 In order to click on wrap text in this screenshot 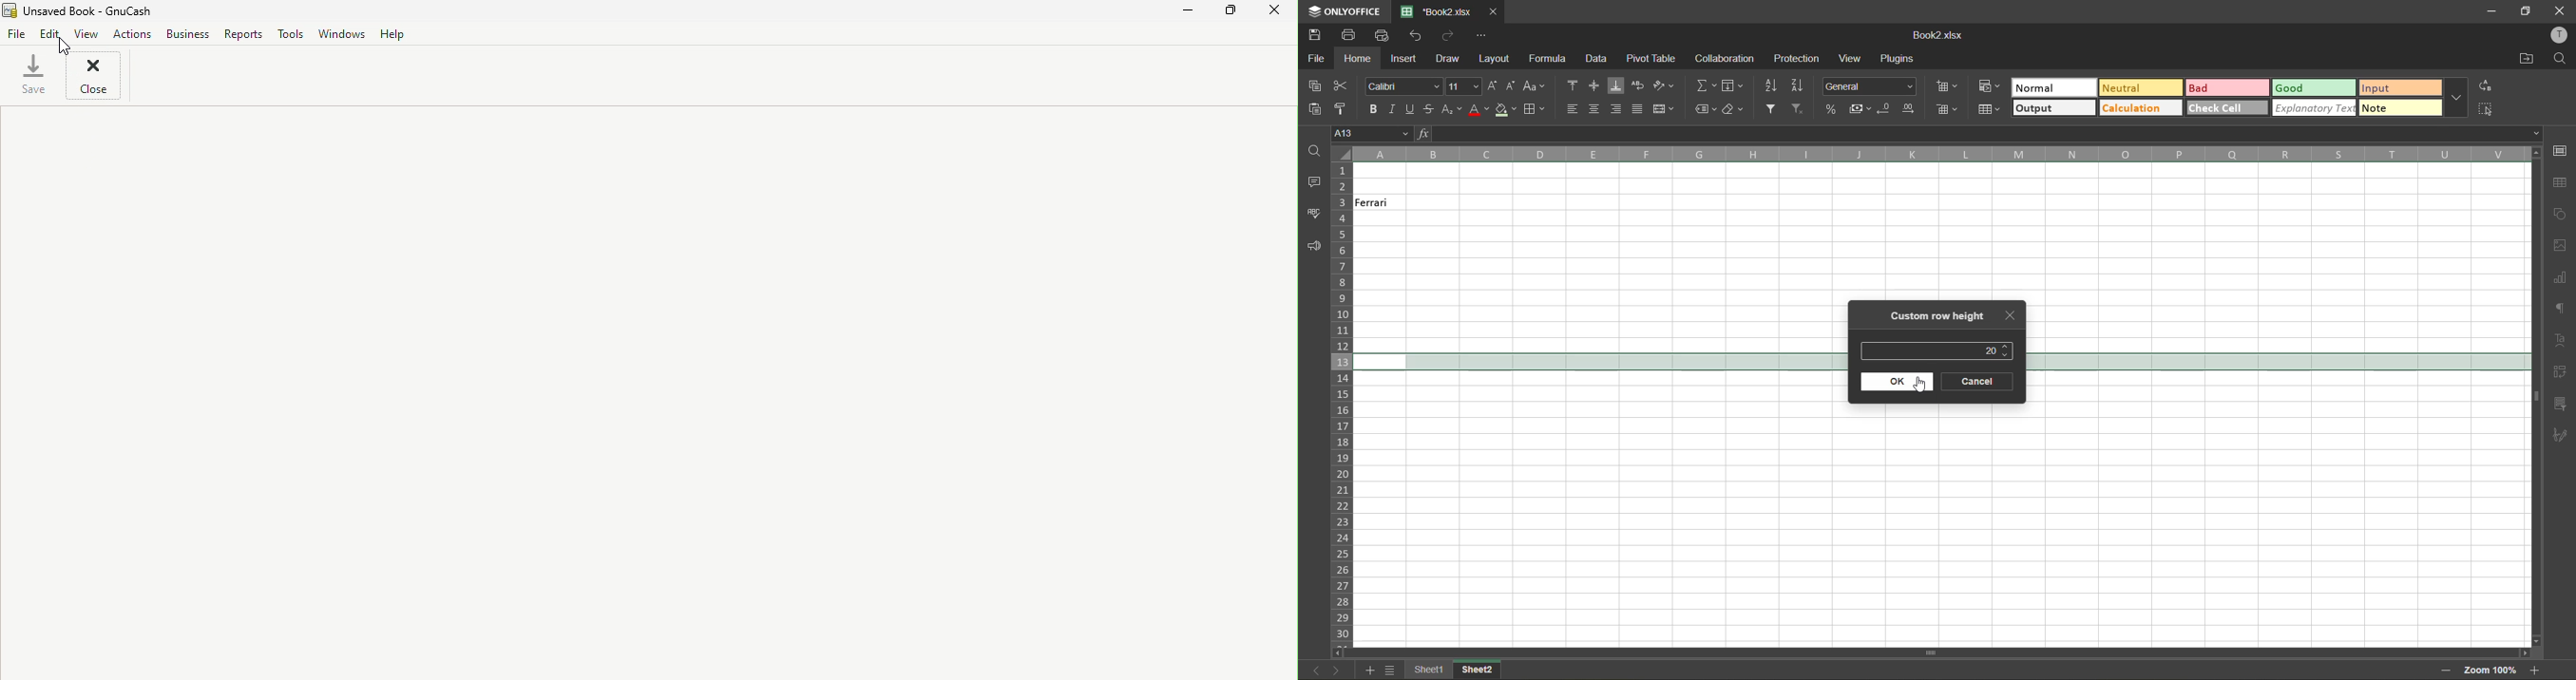, I will do `click(1637, 85)`.